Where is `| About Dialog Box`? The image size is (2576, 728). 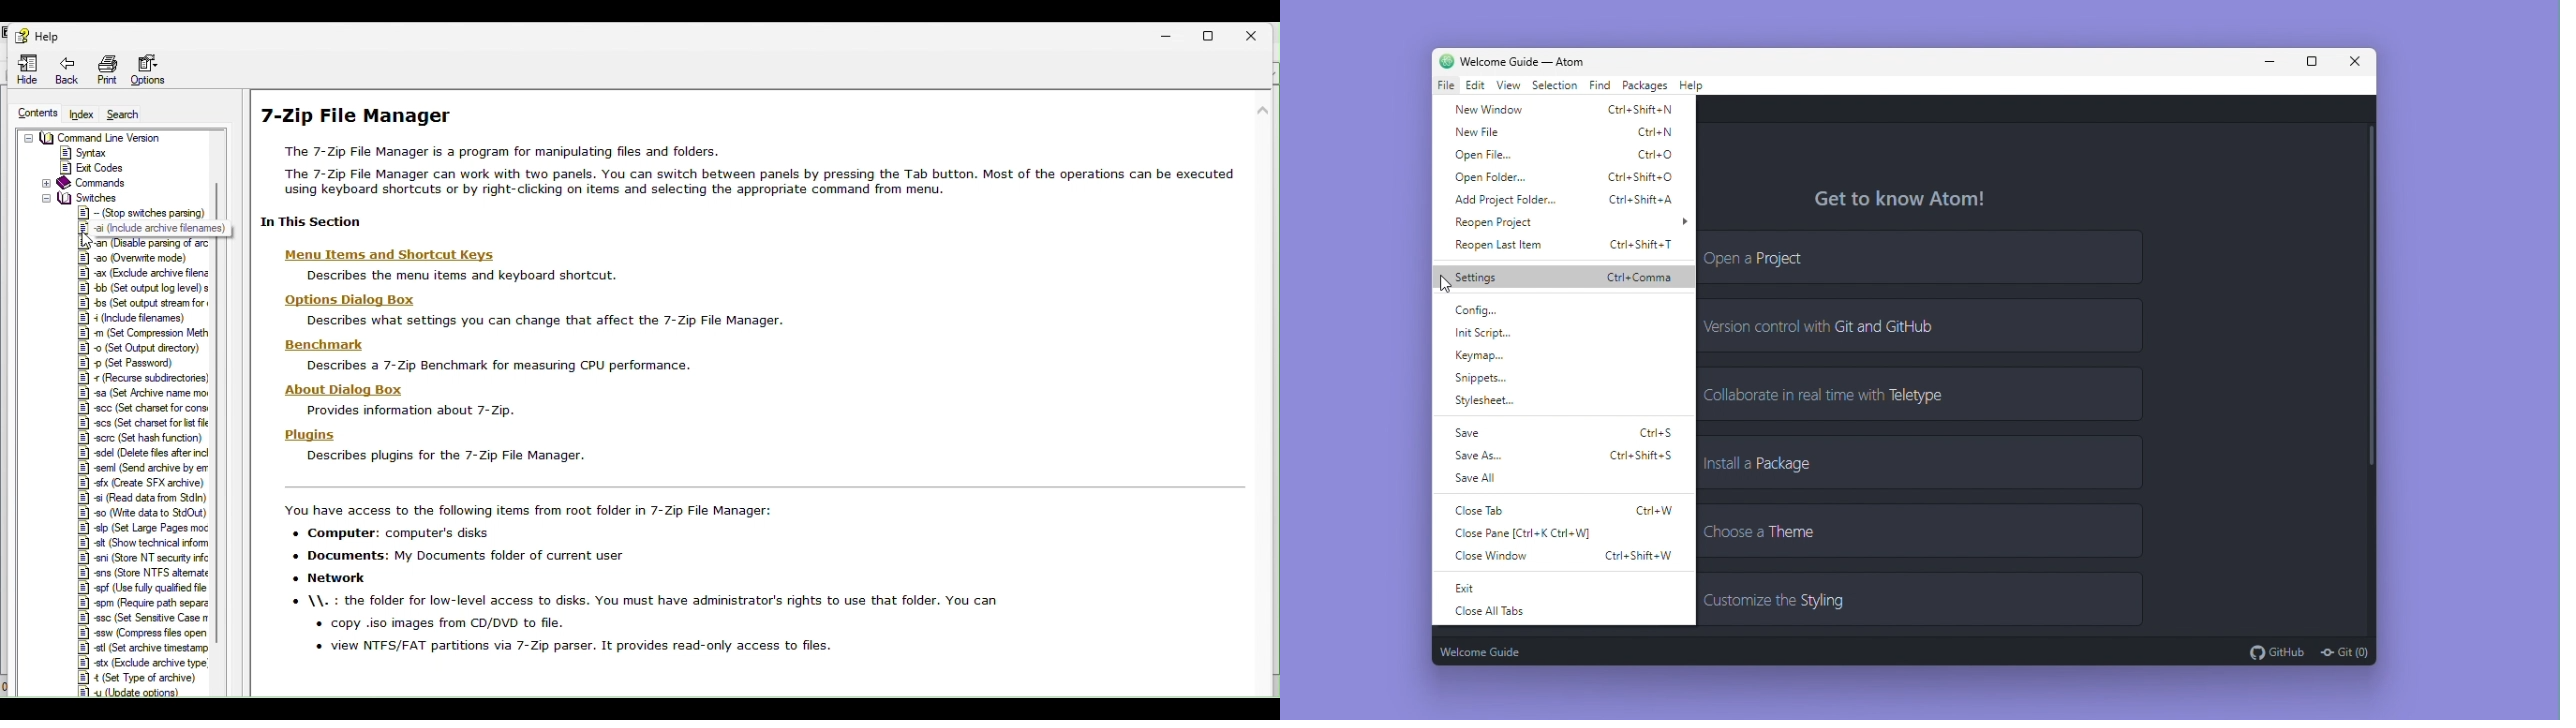
| About Dialog Box is located at coordinates (344, 389).